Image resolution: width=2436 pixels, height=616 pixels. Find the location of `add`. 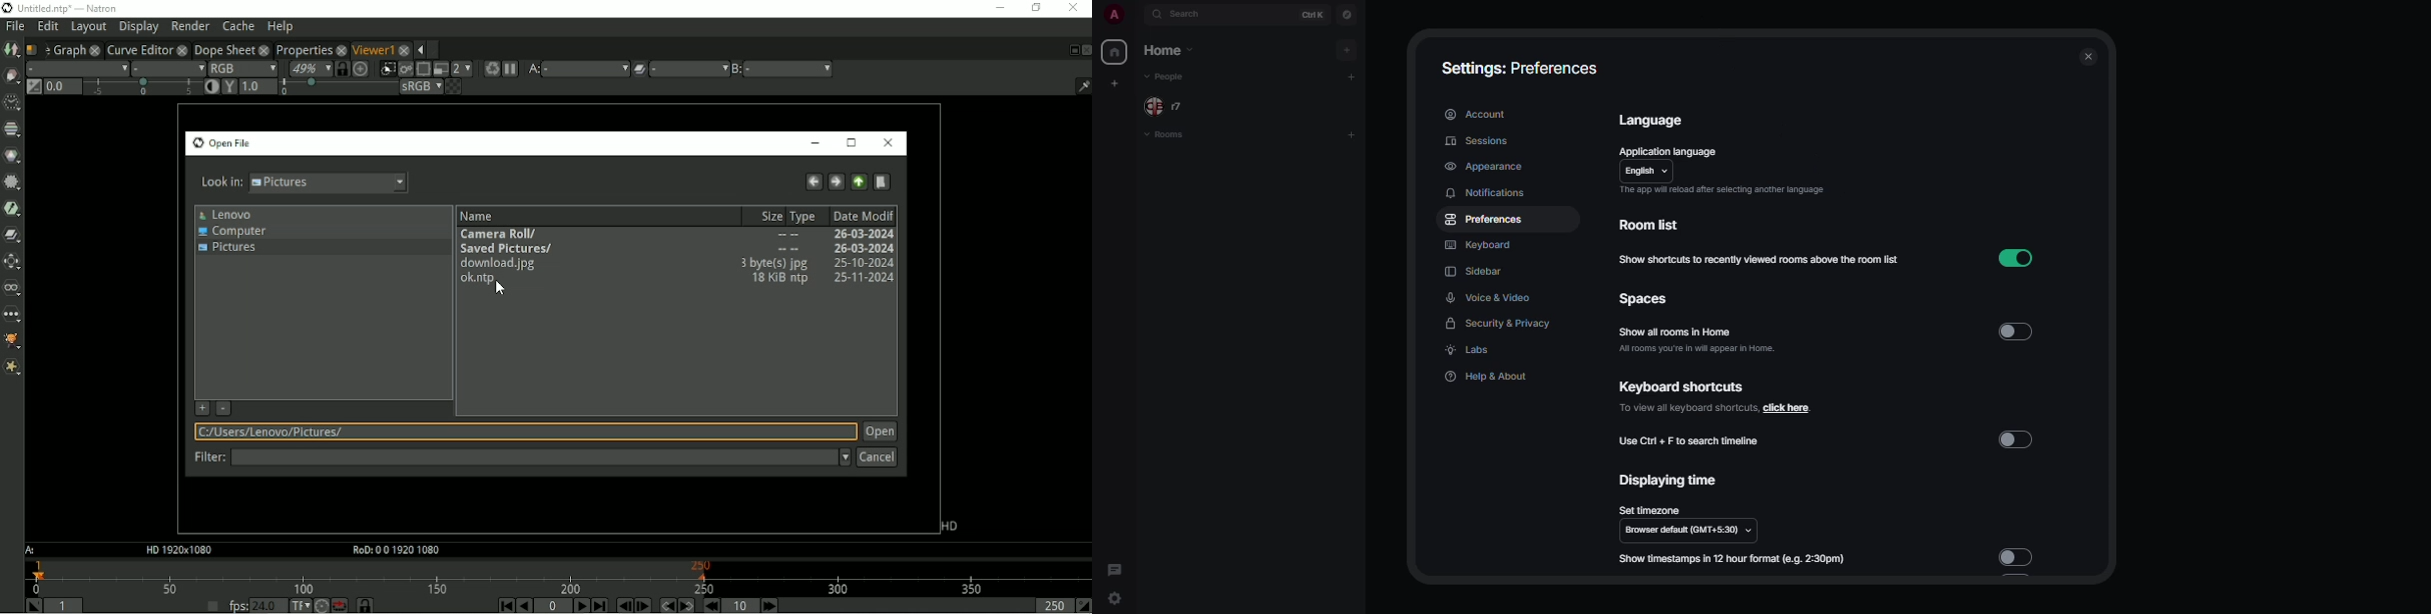

add is located at coordinates (1352, 77).